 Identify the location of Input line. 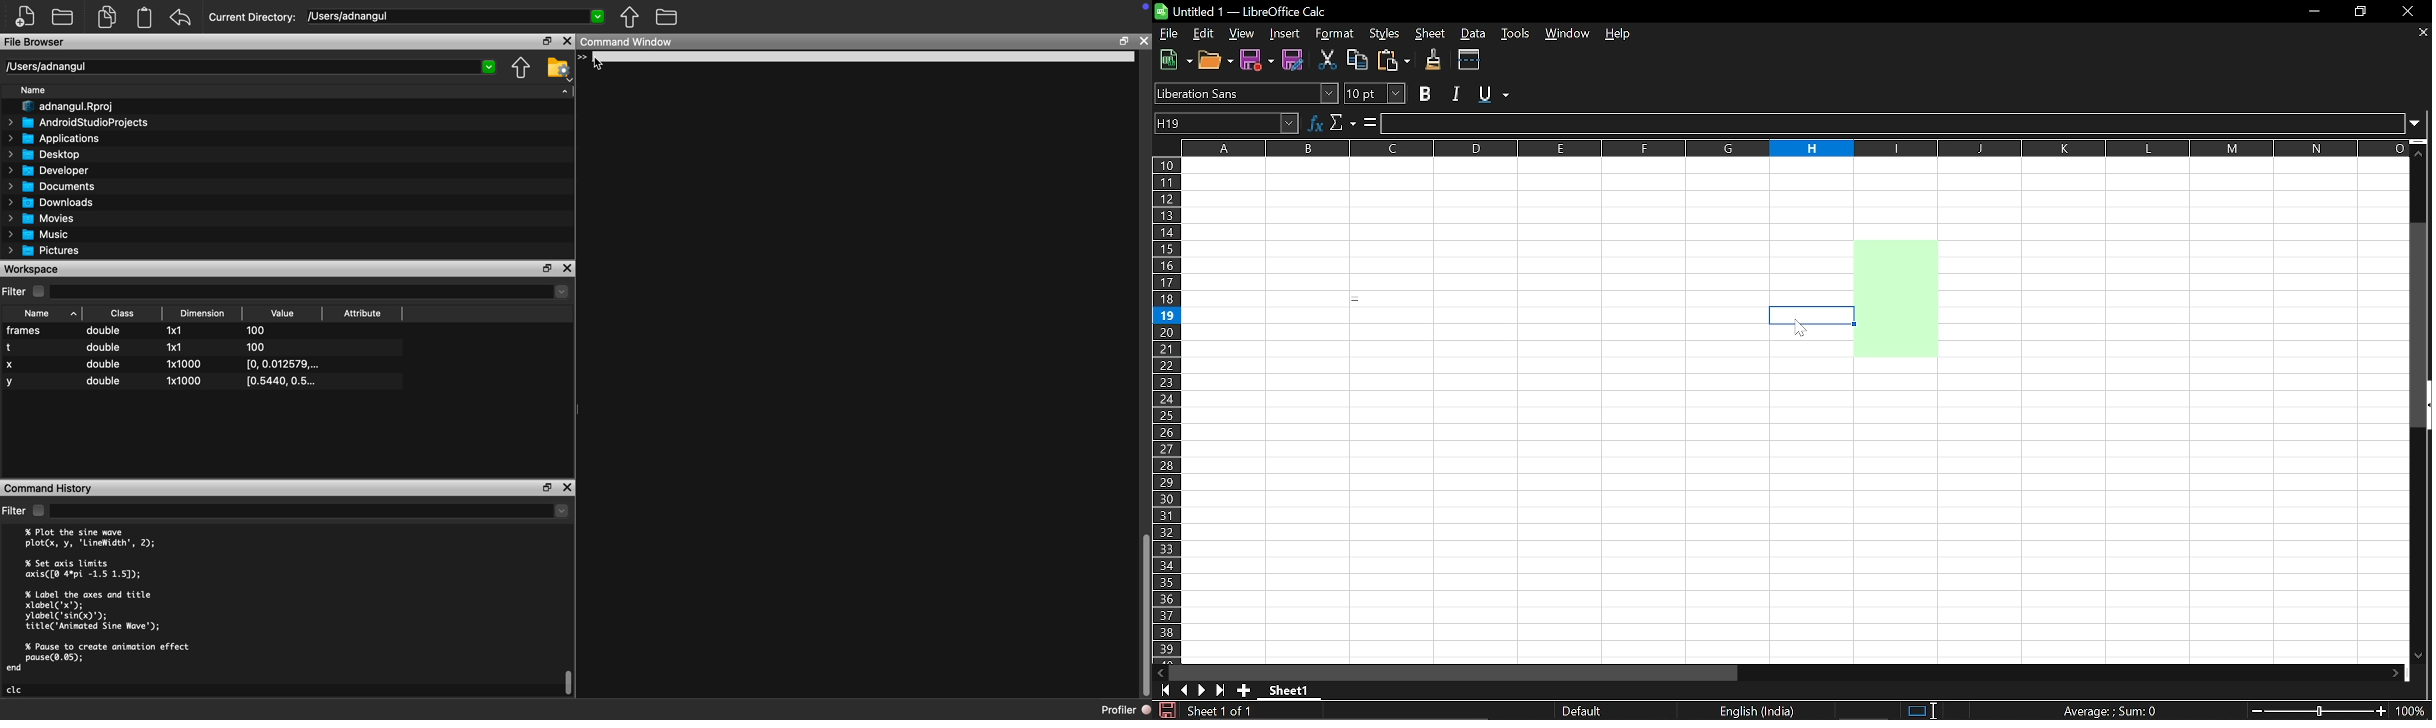
(1894, 124).